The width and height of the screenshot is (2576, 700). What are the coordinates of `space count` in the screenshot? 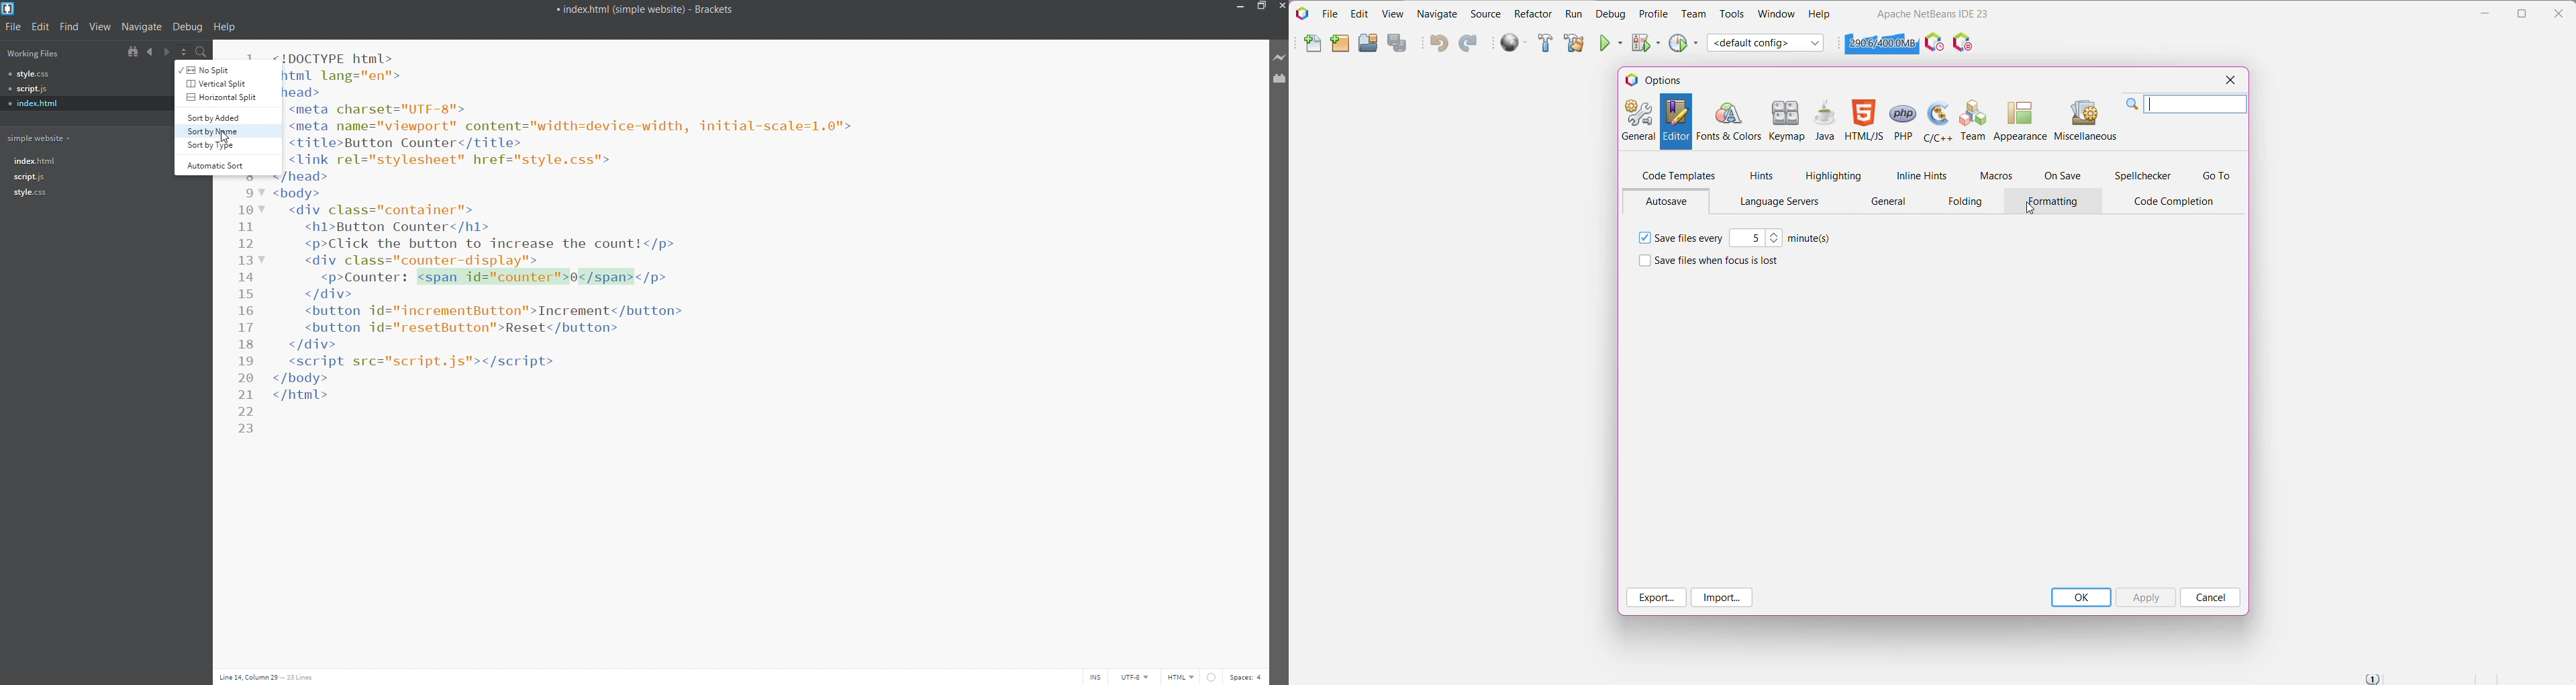 It's located at (1250, 677).